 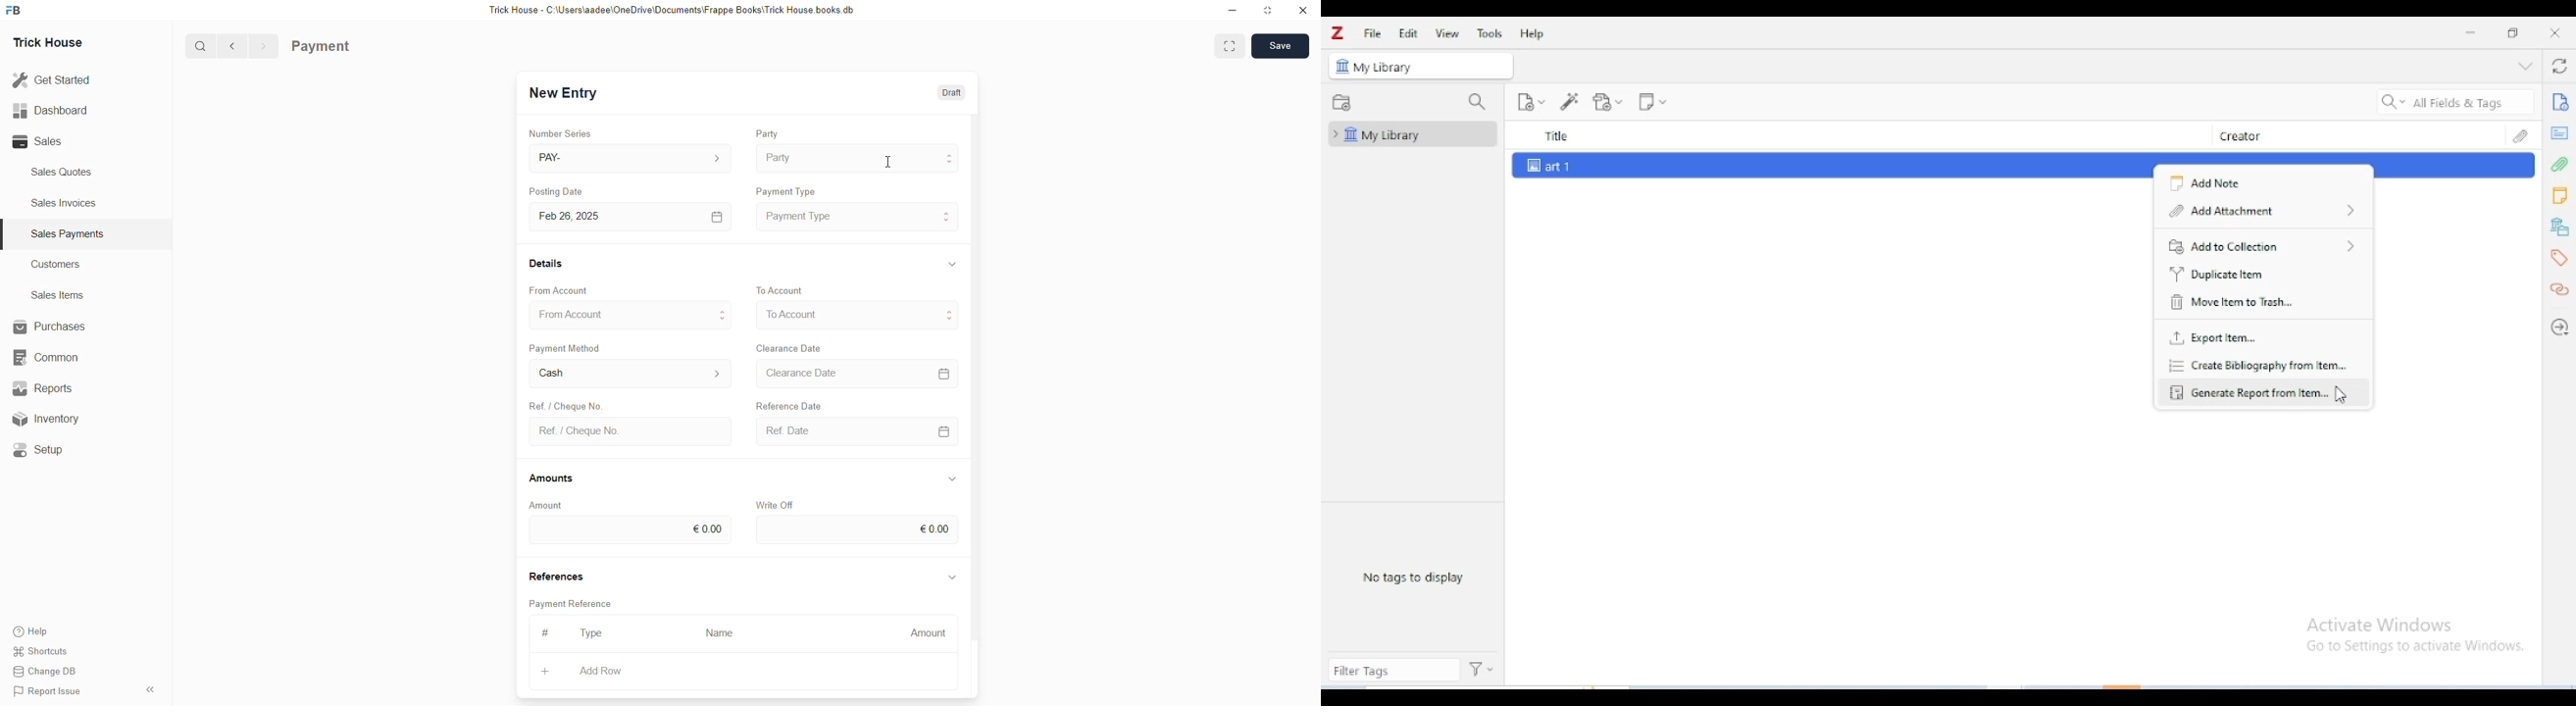 I want to click on edit, so click(x=1408, y=32).